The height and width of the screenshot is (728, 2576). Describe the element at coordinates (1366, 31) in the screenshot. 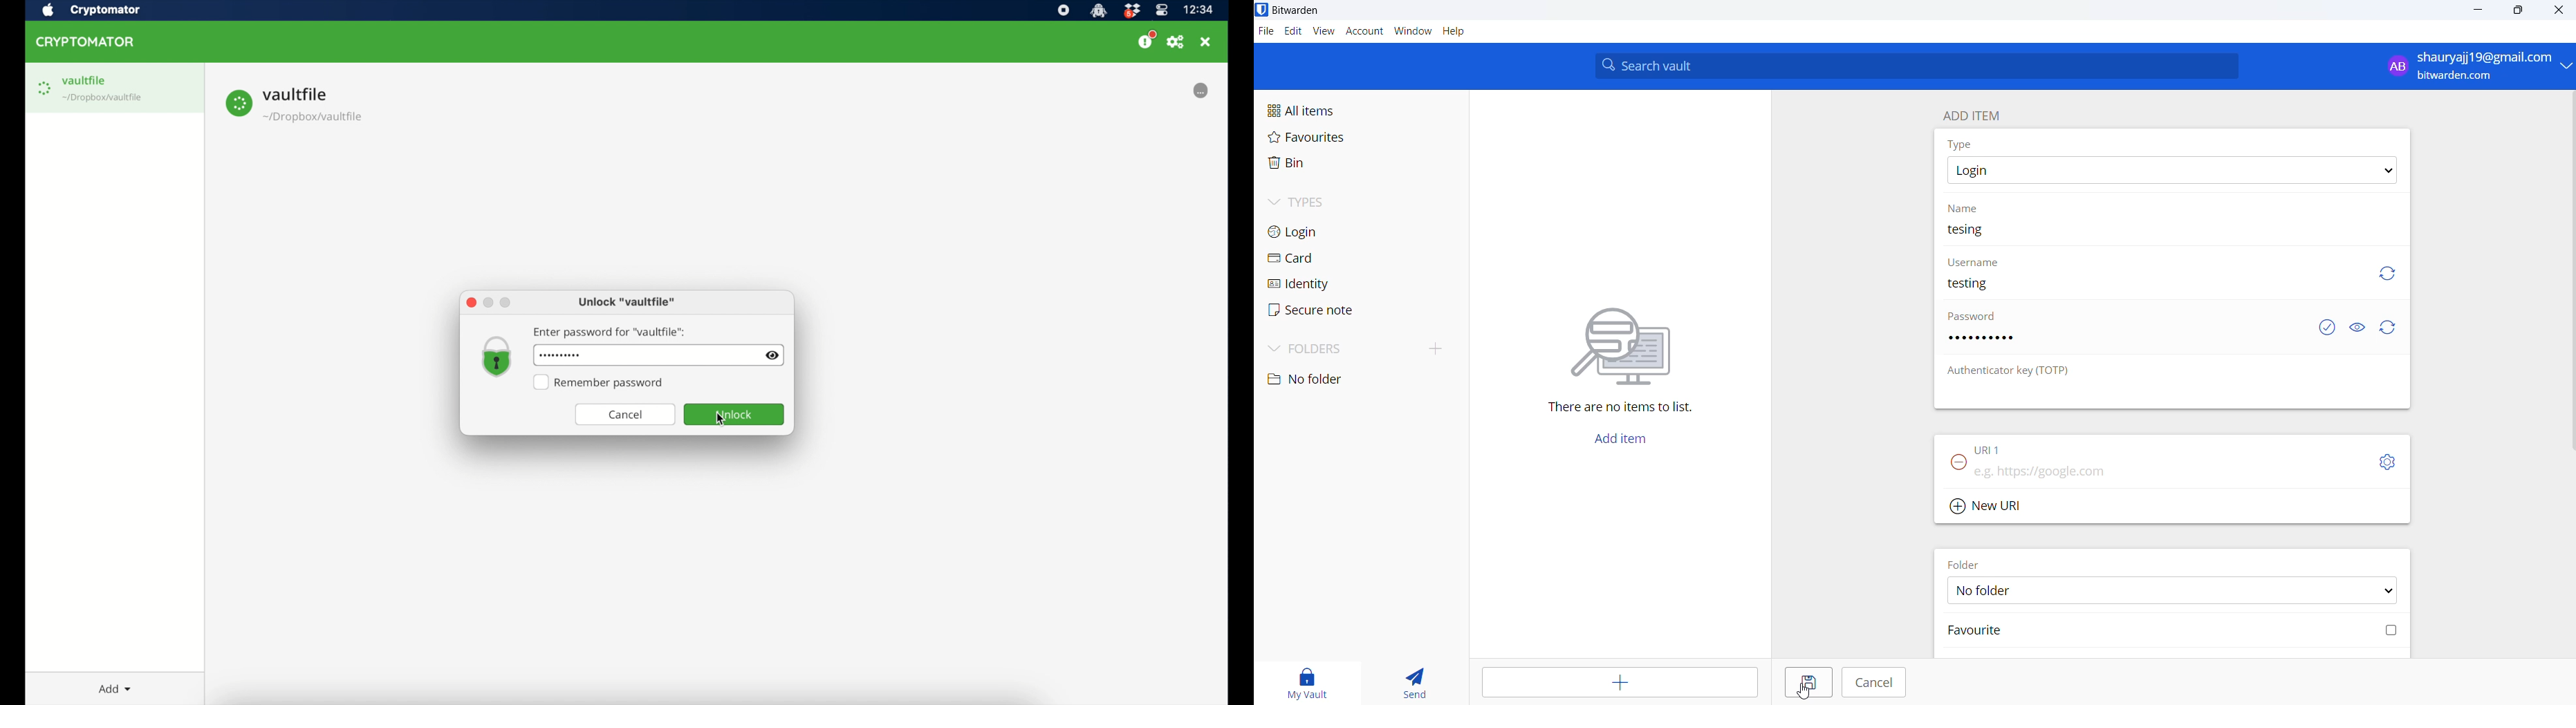

I see `account` at that location.